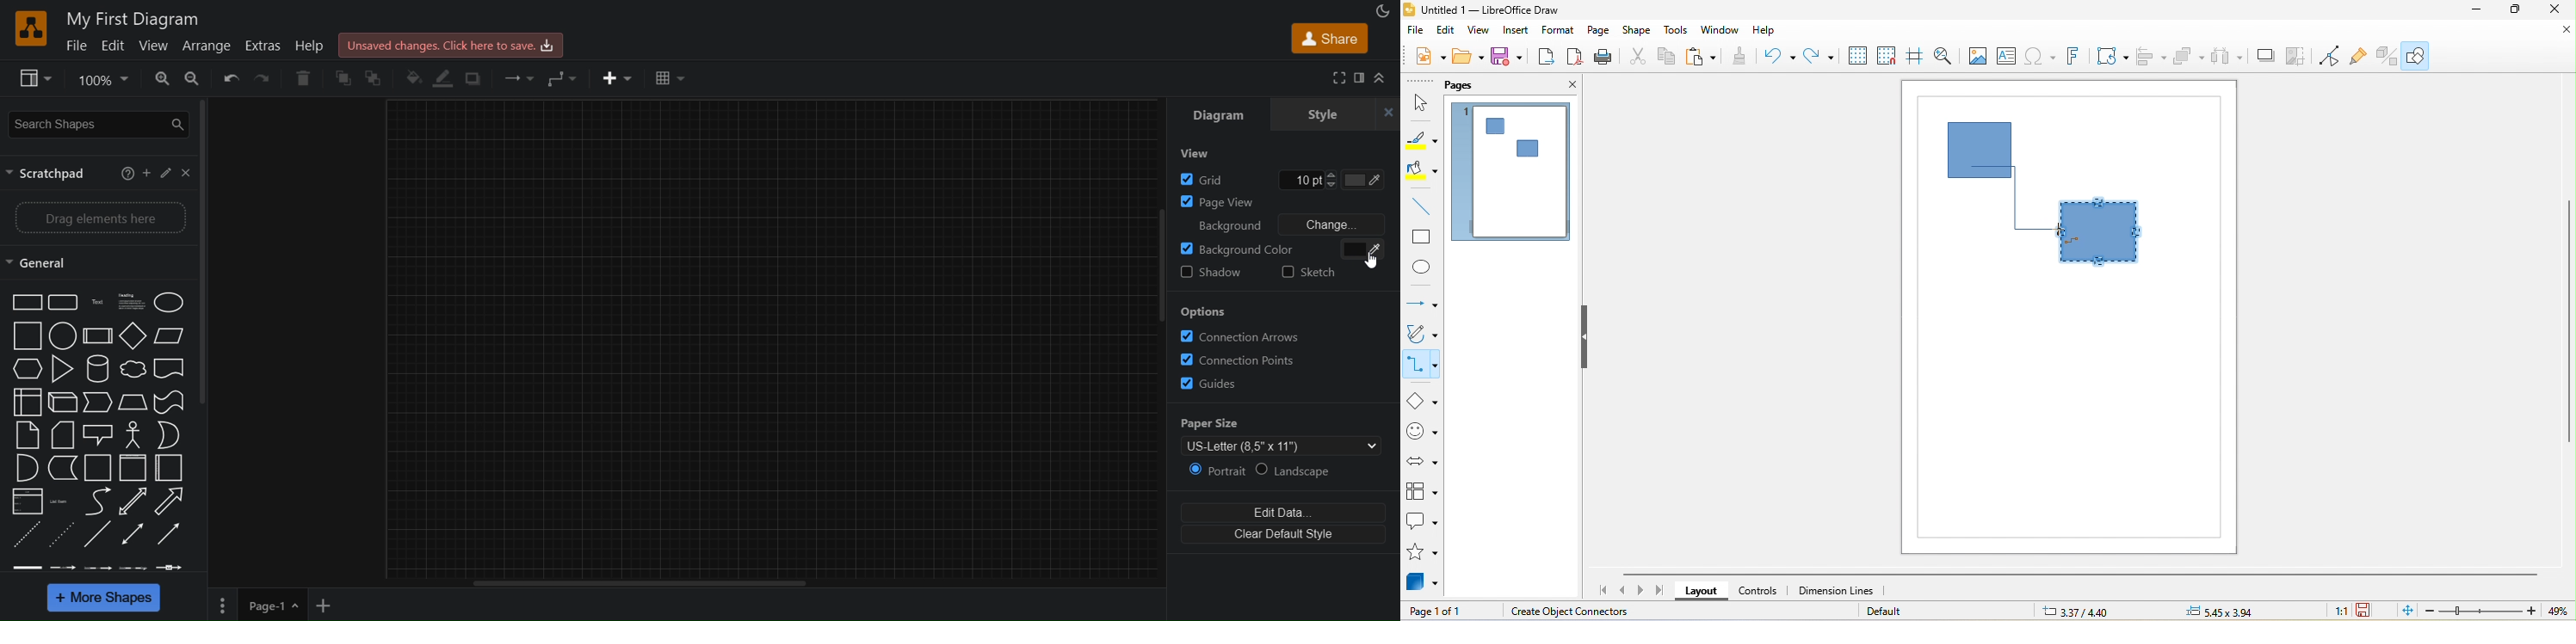  Describe the element at coordinates (166, 173) in the screenshot. I see `edit` at that location.